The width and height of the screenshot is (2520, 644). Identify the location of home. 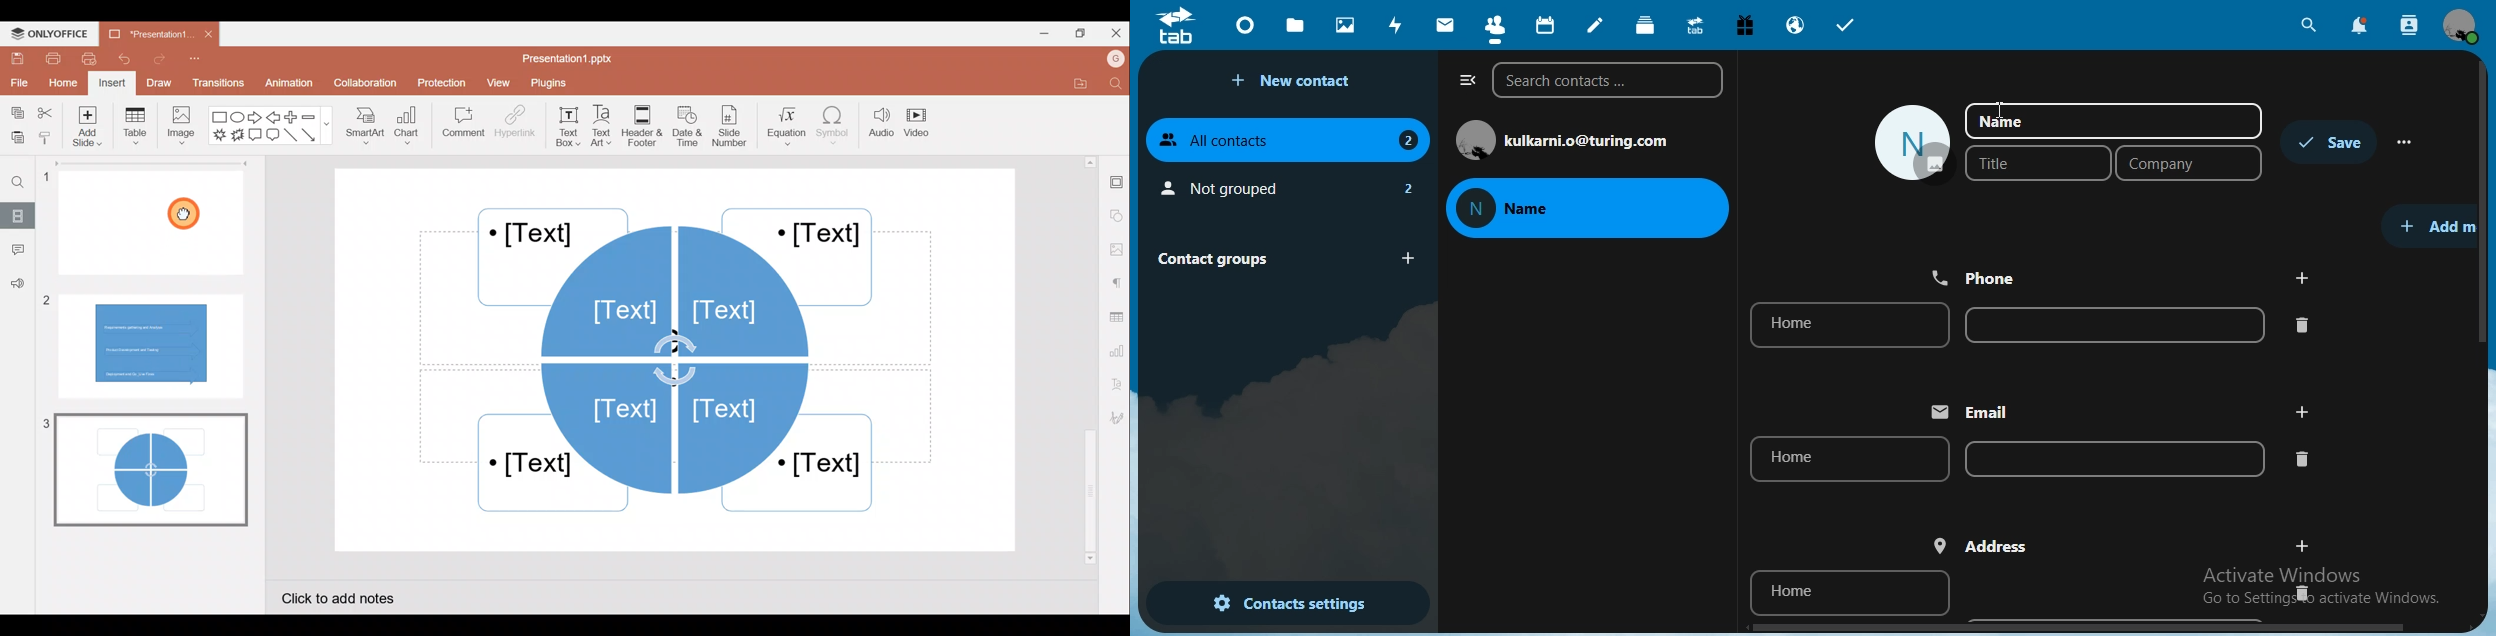
(1849, 460).